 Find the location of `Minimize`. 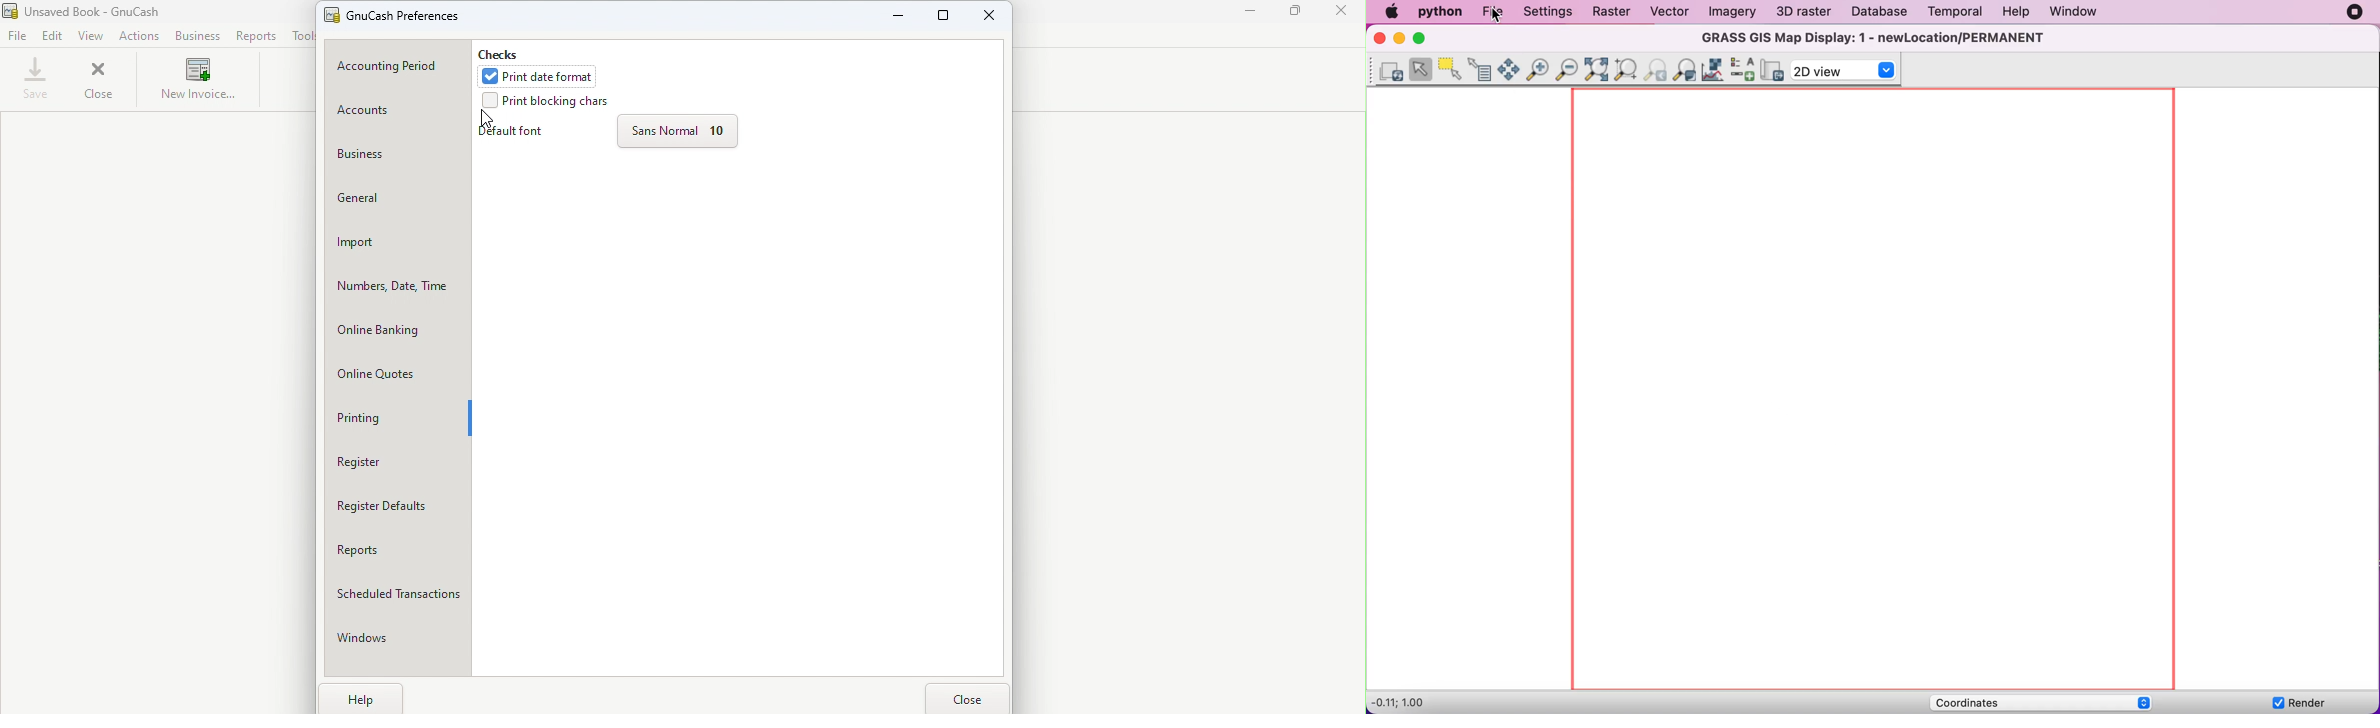

Minimize is located at coordinates (1247, 16).